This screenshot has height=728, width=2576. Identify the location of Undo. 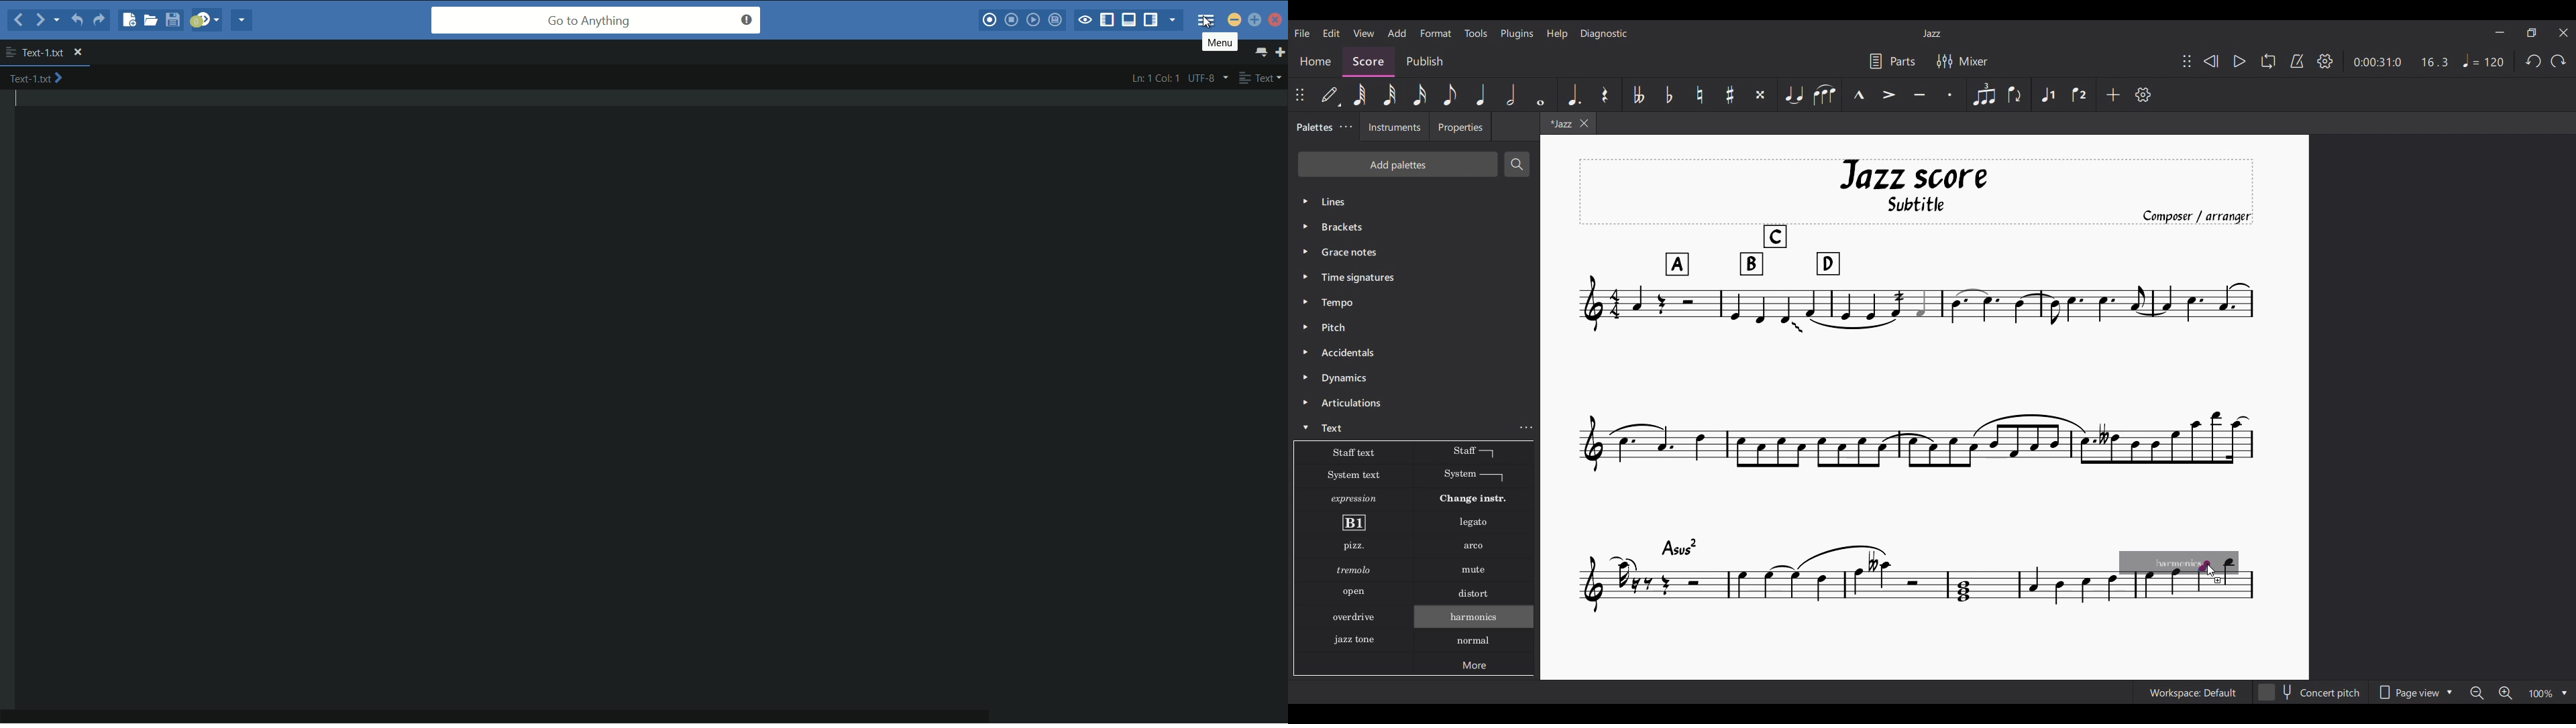
(2534, 61).